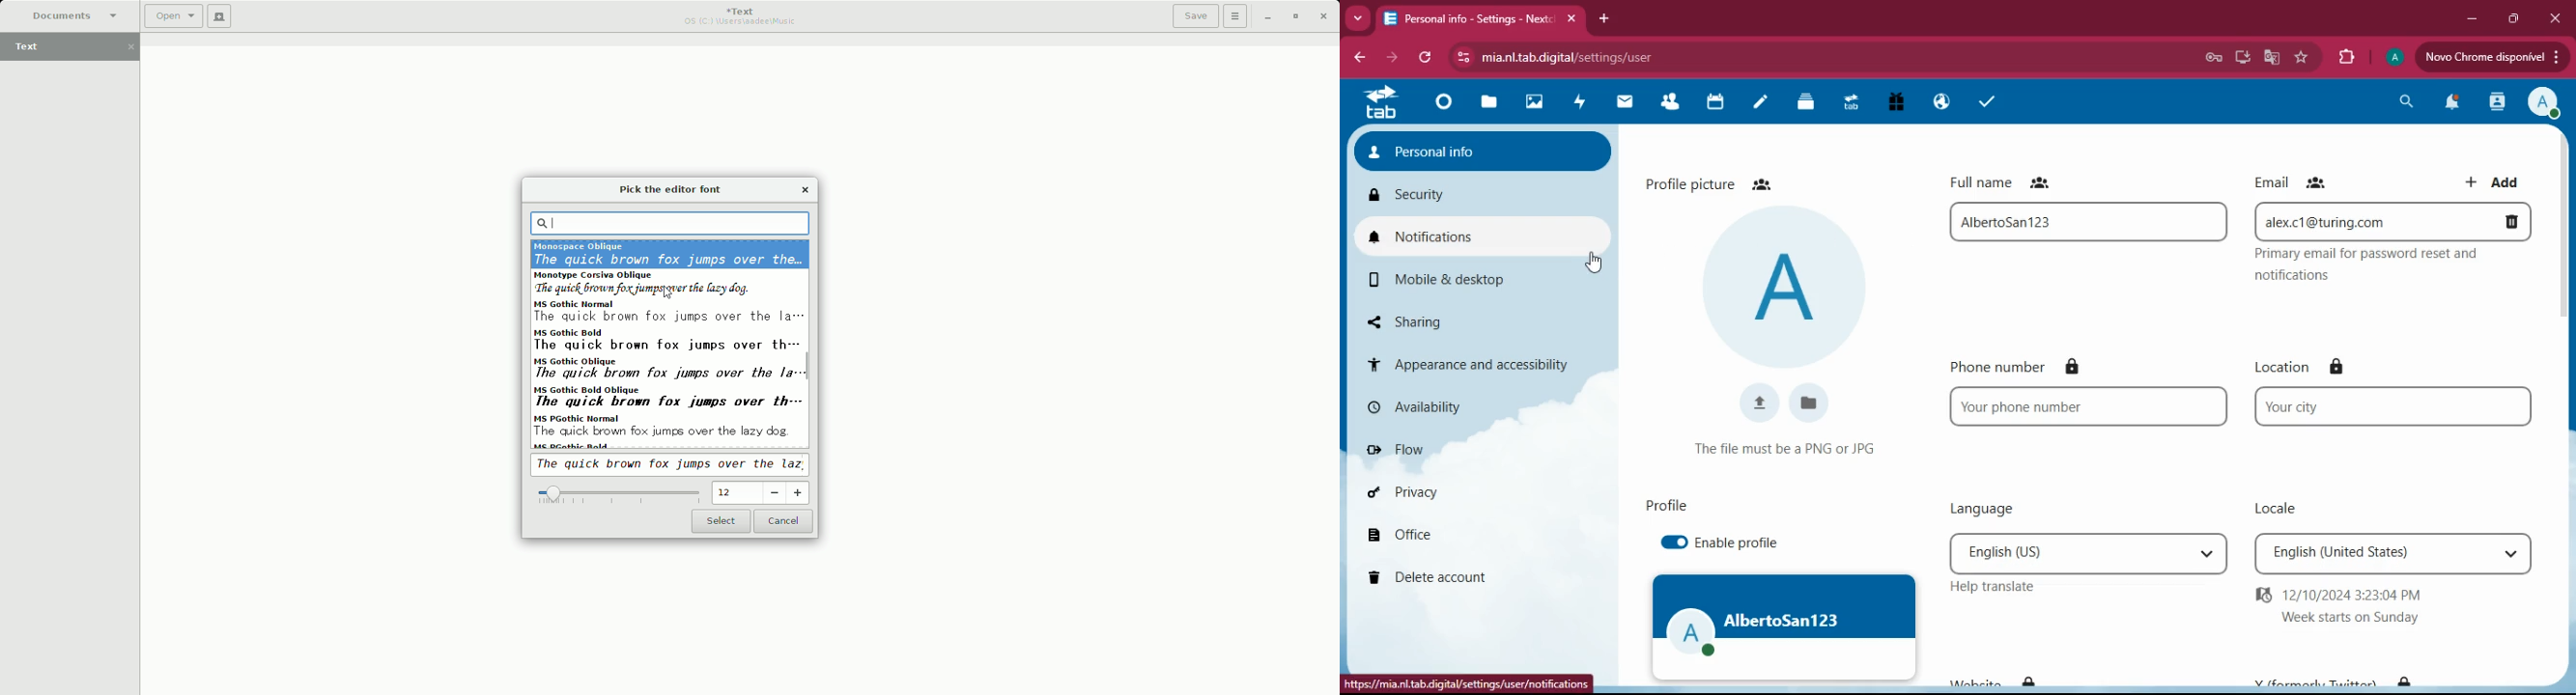 The height and width of the screenshot is (700, 2576). What do you see at coordinates (2556, 19) in the screenshot?
I see `close` at bounding box center [2556, 19].